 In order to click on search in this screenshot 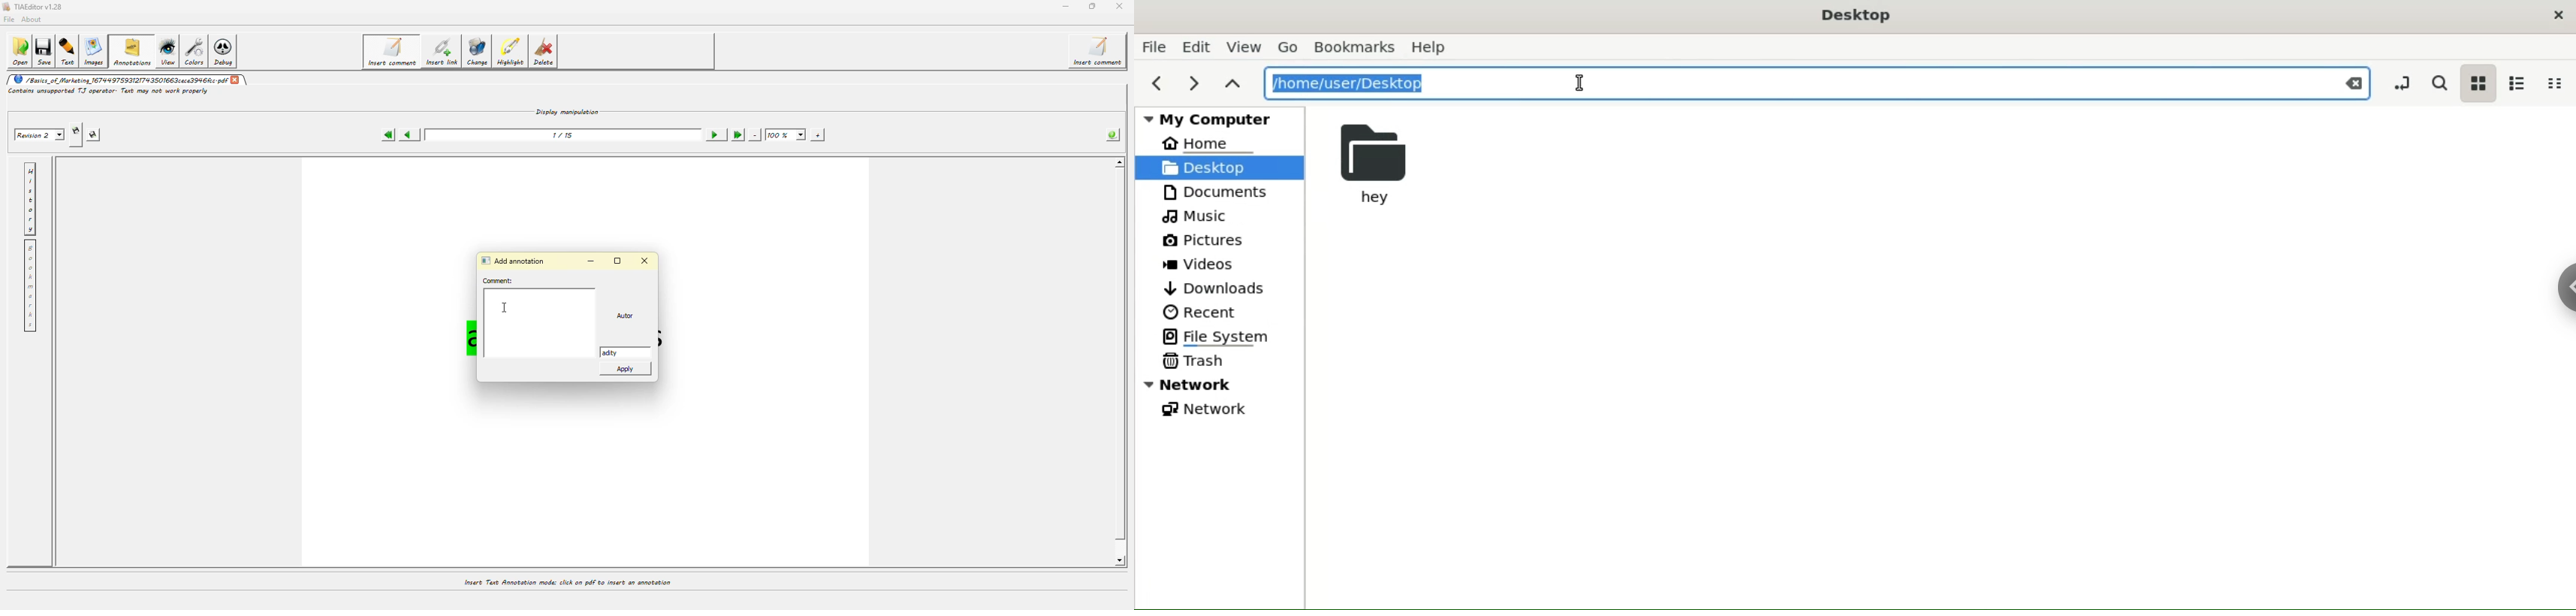, I will do `click(2439, 83)`.